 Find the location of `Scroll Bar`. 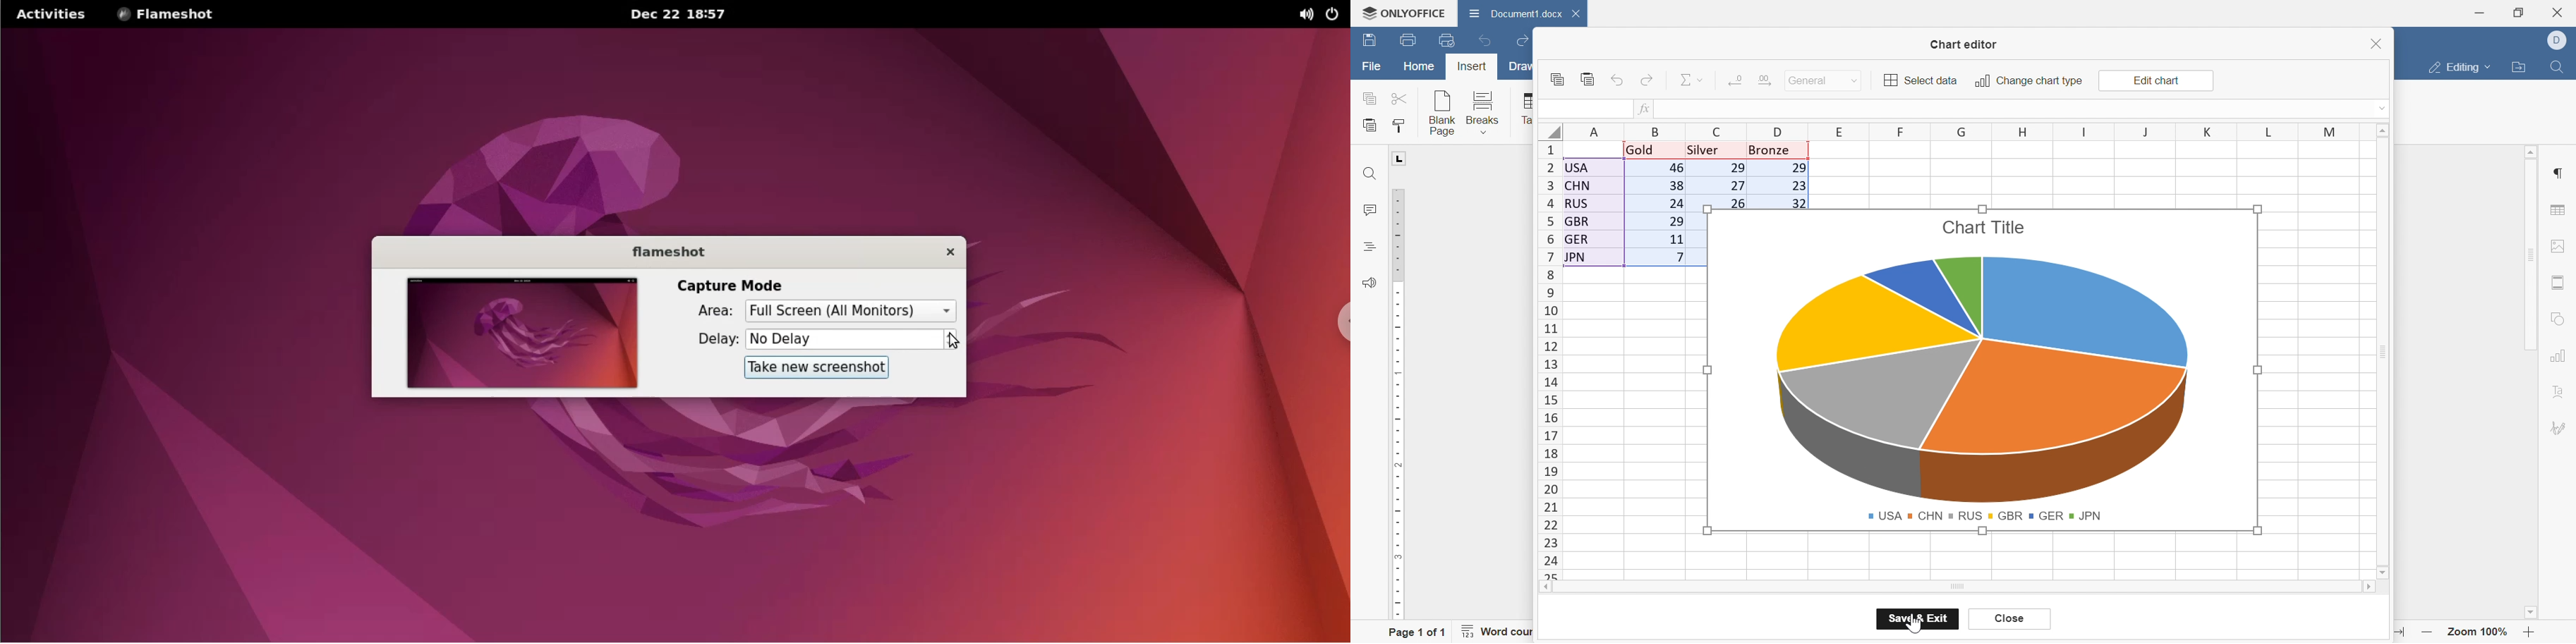

Scroll Bar is located at coordinates (2531, 255).